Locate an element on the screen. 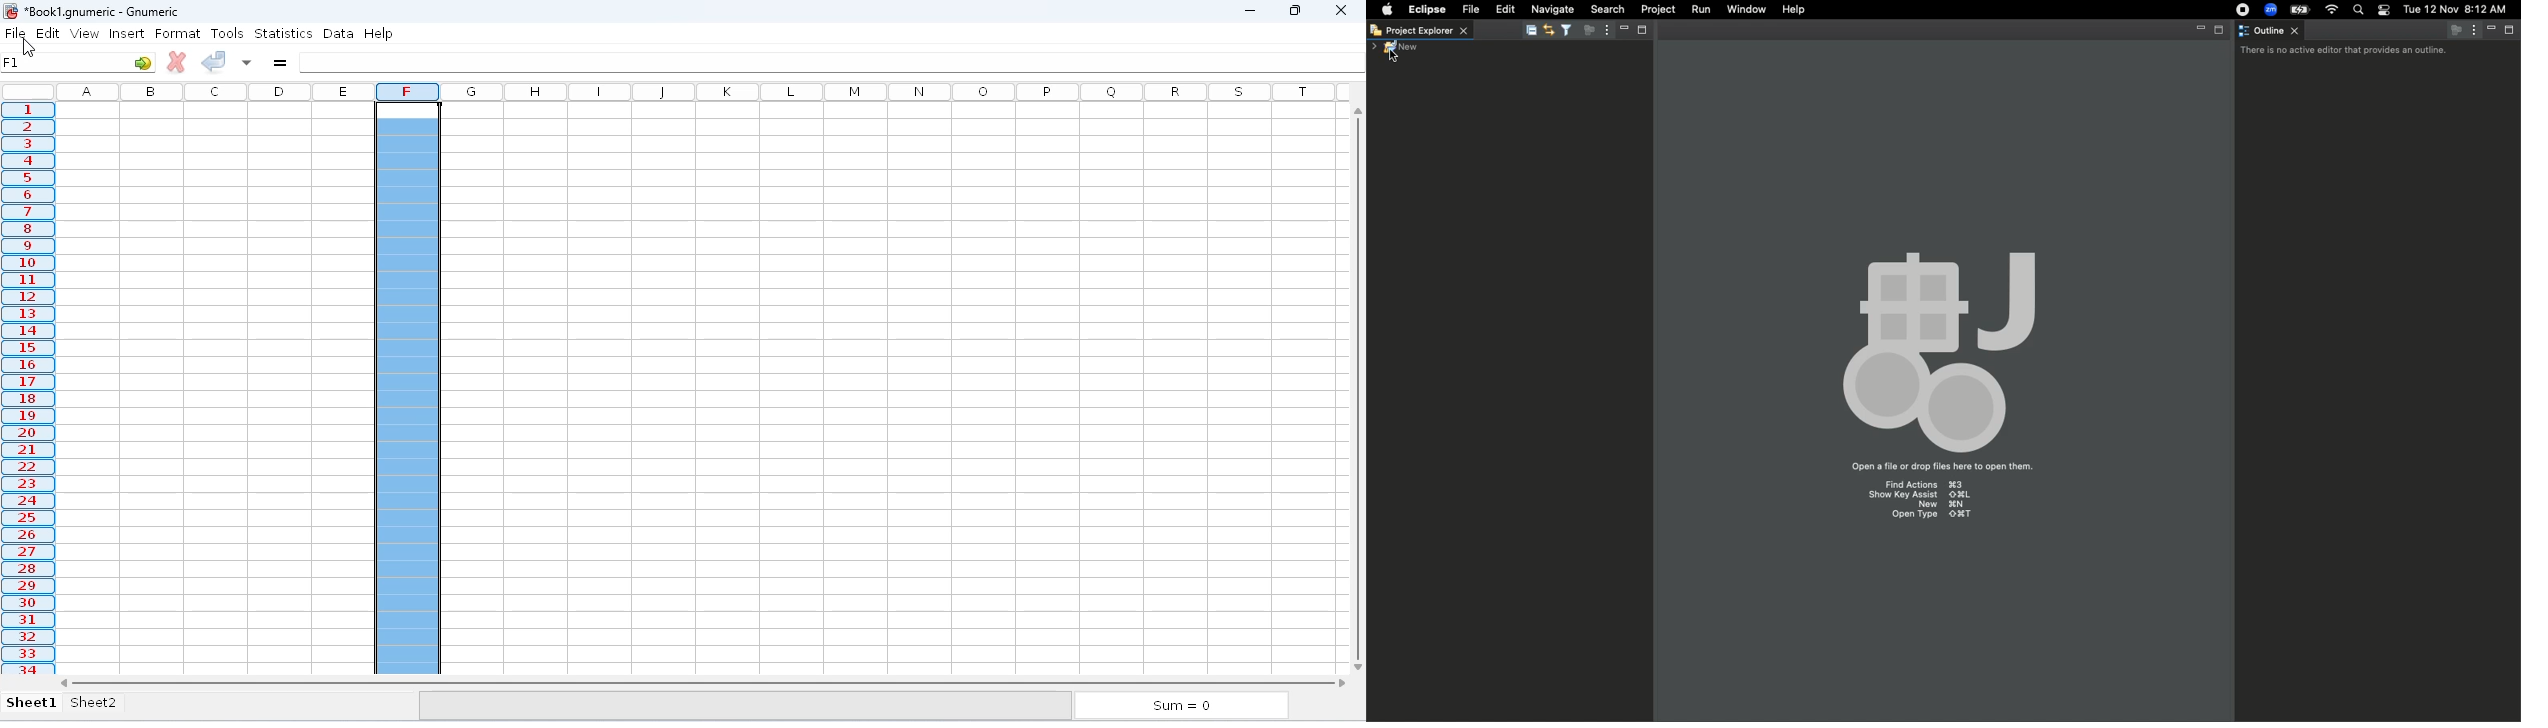 The image size is (2548, 728). go to is located at coordinates (142, 63).